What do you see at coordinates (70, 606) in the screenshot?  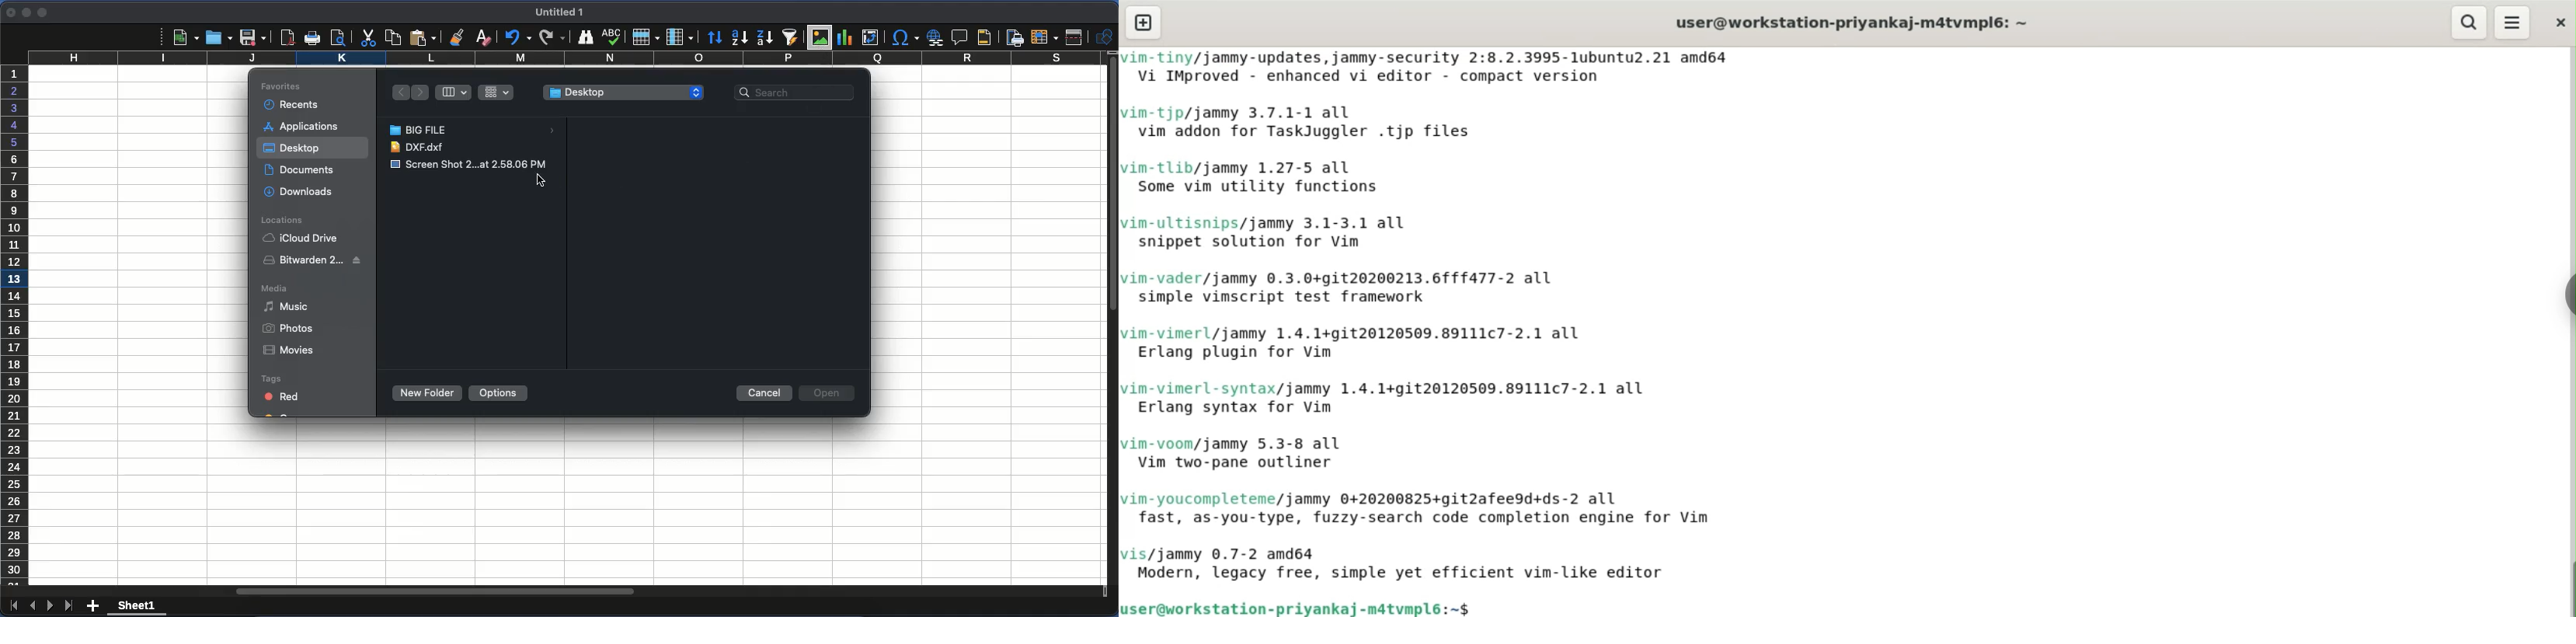 I see `last sheet` at bounding box center [70, 606].